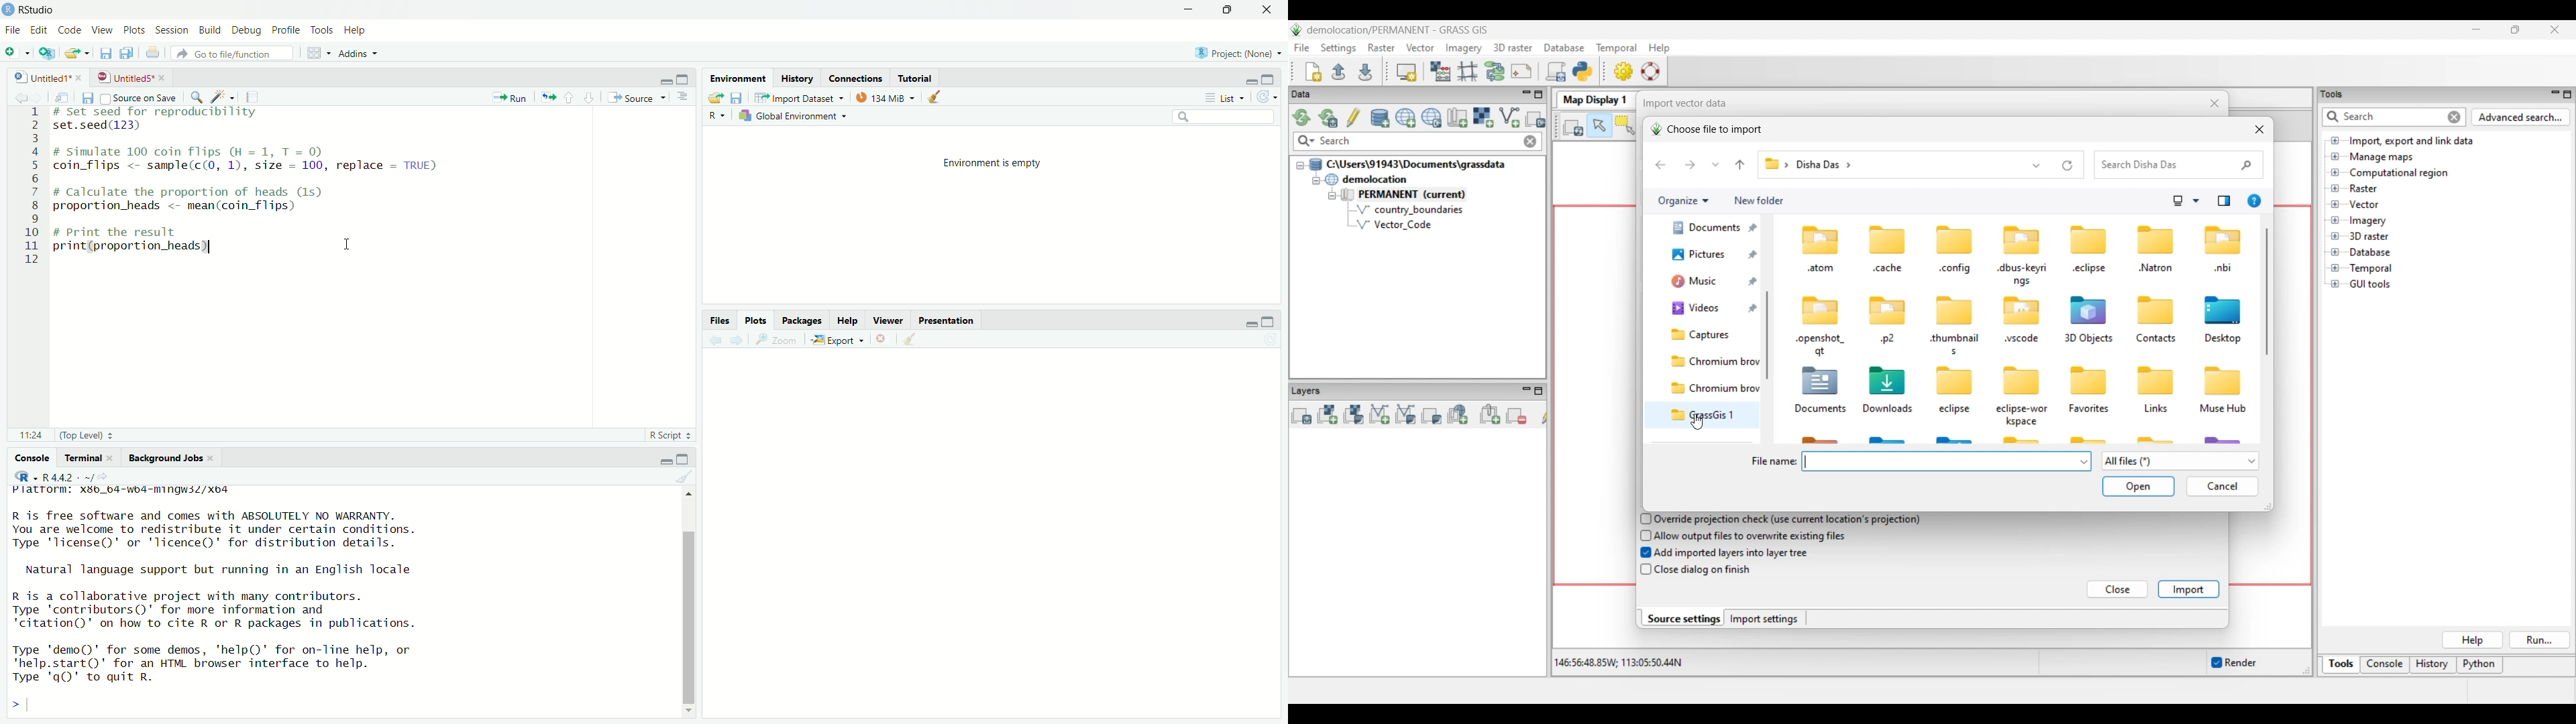 This screenshot has width=2576, height=728. I want to click on typing cursor, so click(33, 704).